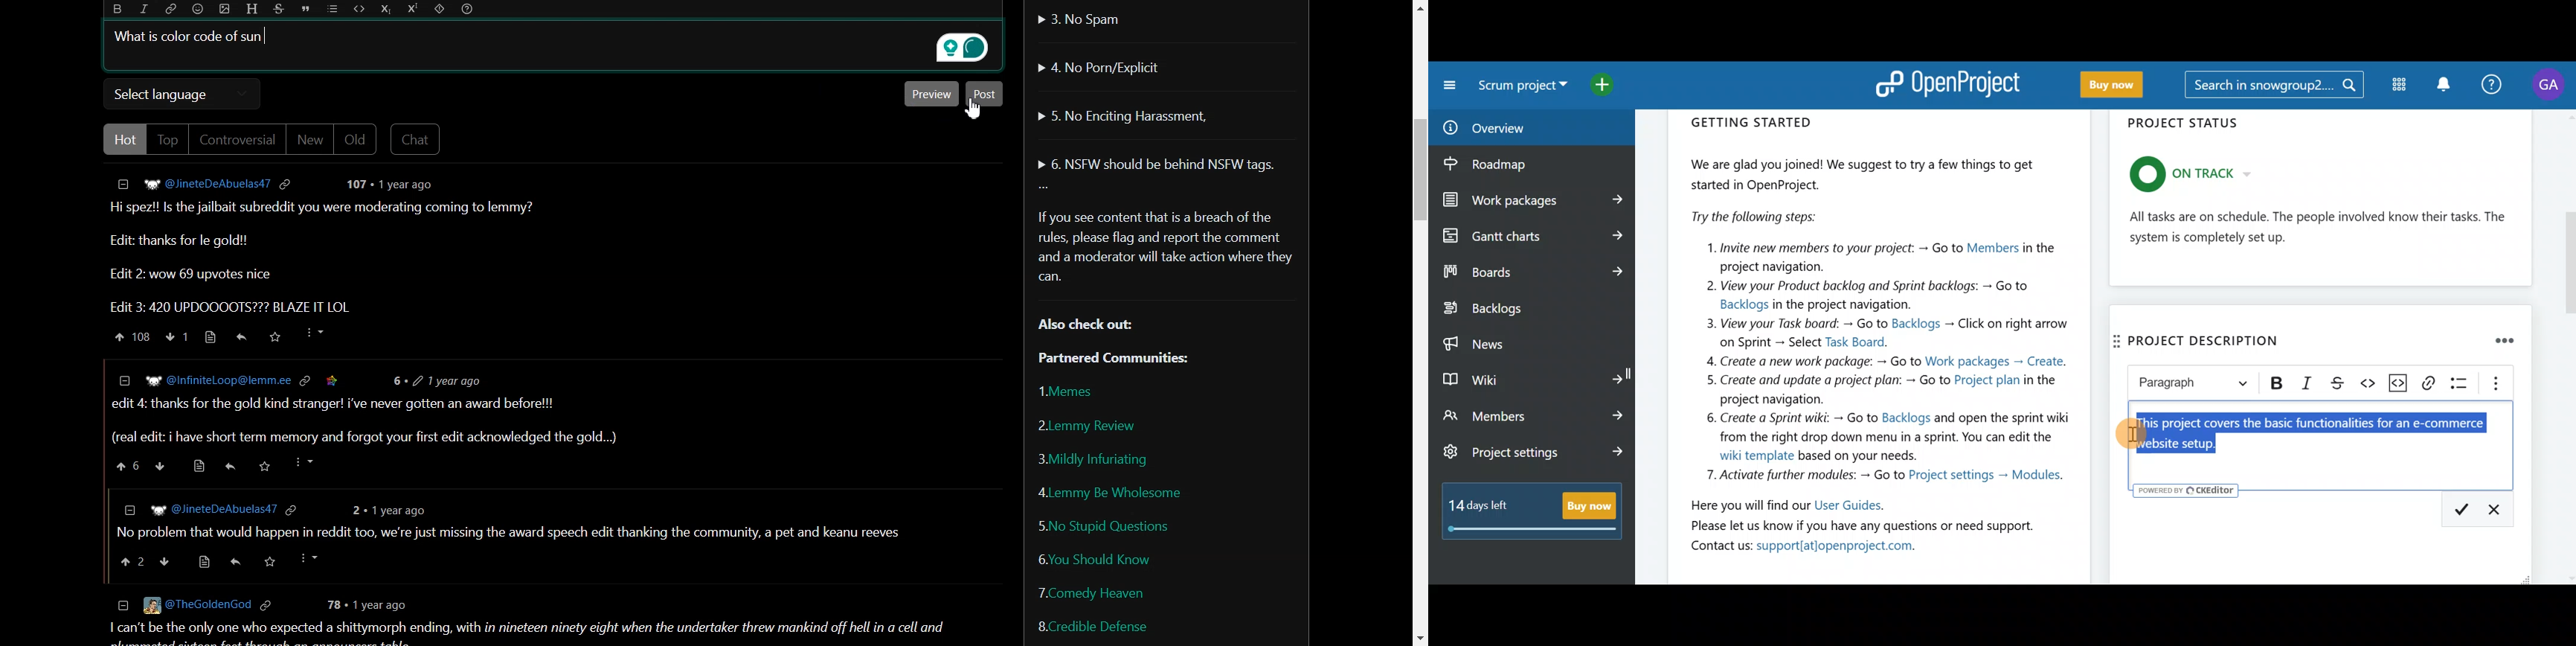 The image size is (2576, 672). Describe the element at coordinates (468, 10) in the screenshot. I see `Formatting Help` at that location.